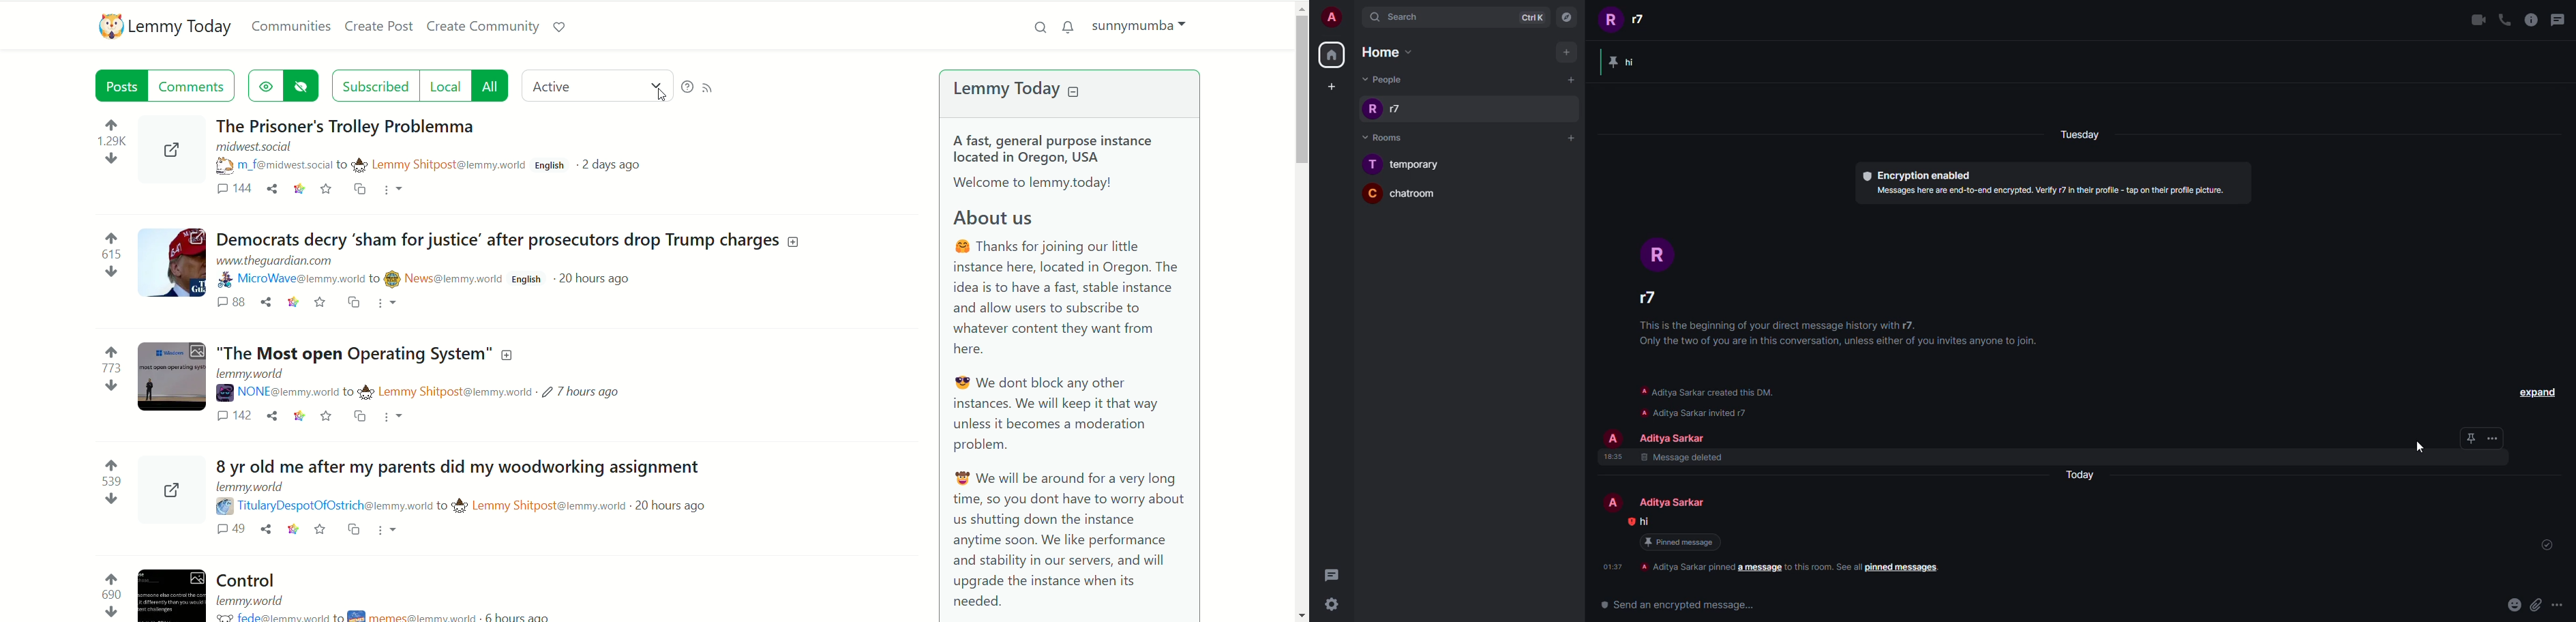  Describe the element at coordinates (1531, 17) in the screenshot. I see `ctrlK` at that location.